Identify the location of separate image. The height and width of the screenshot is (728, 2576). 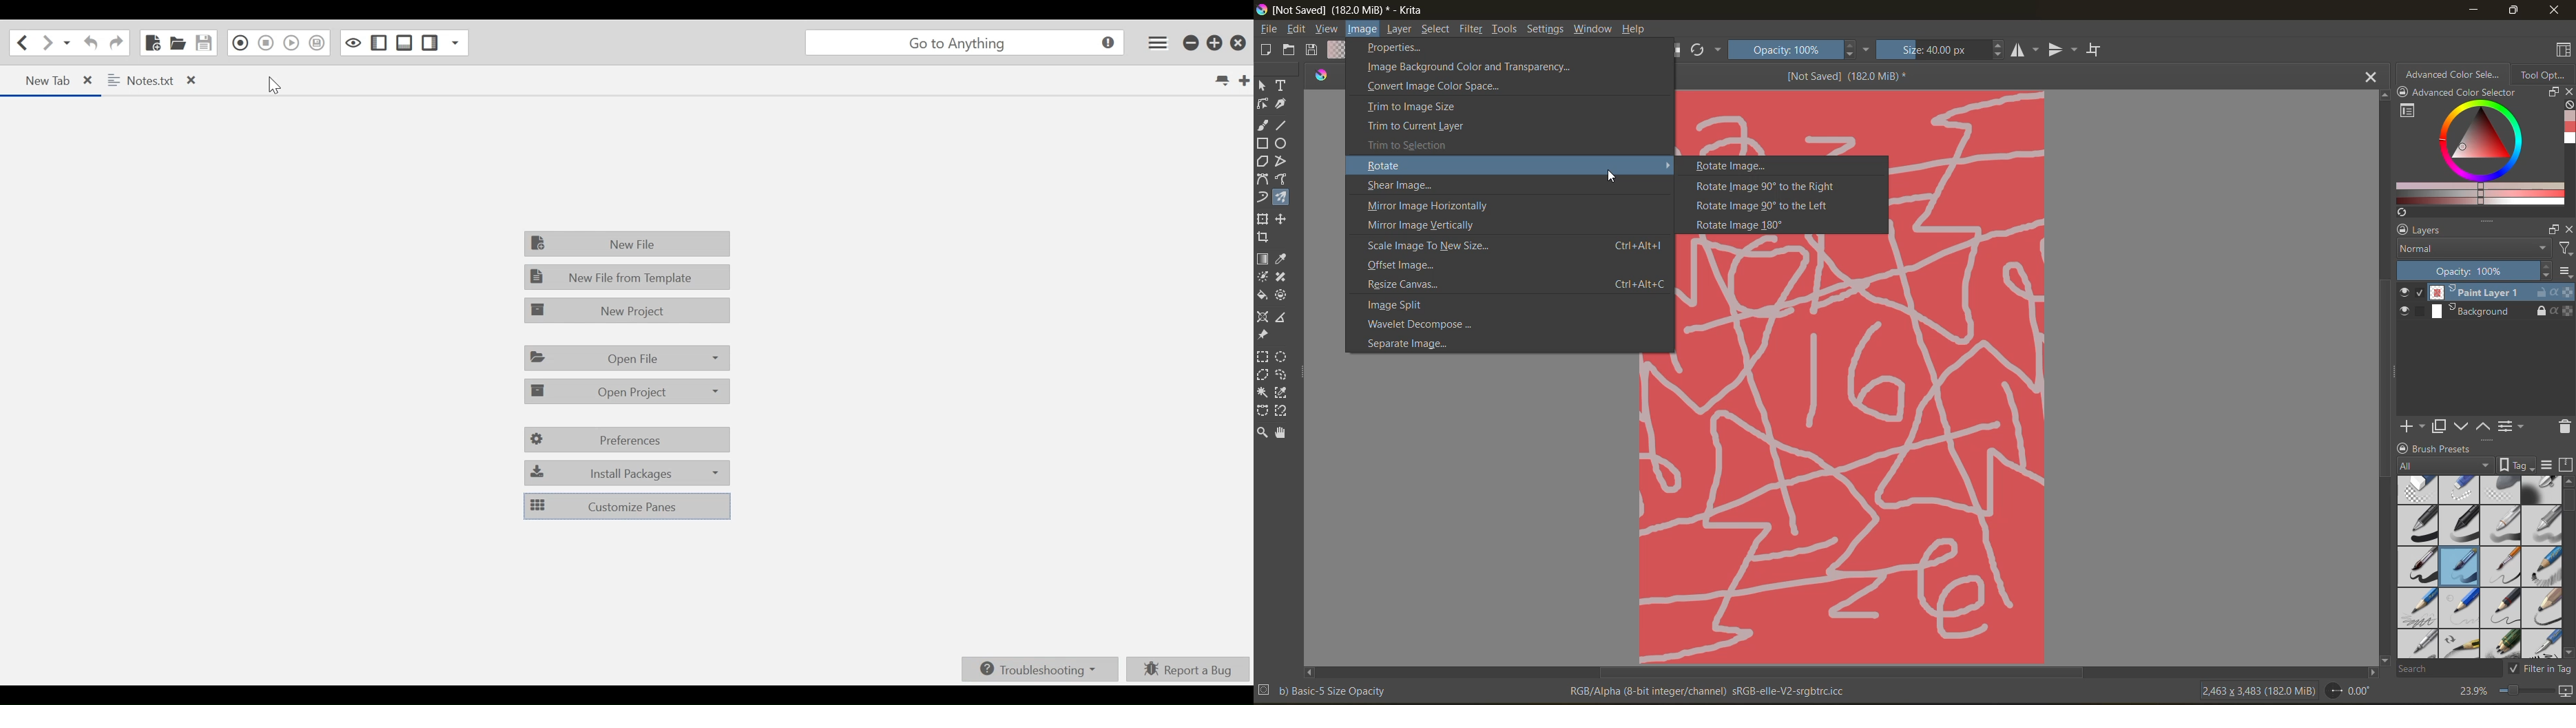
(1413, 342).